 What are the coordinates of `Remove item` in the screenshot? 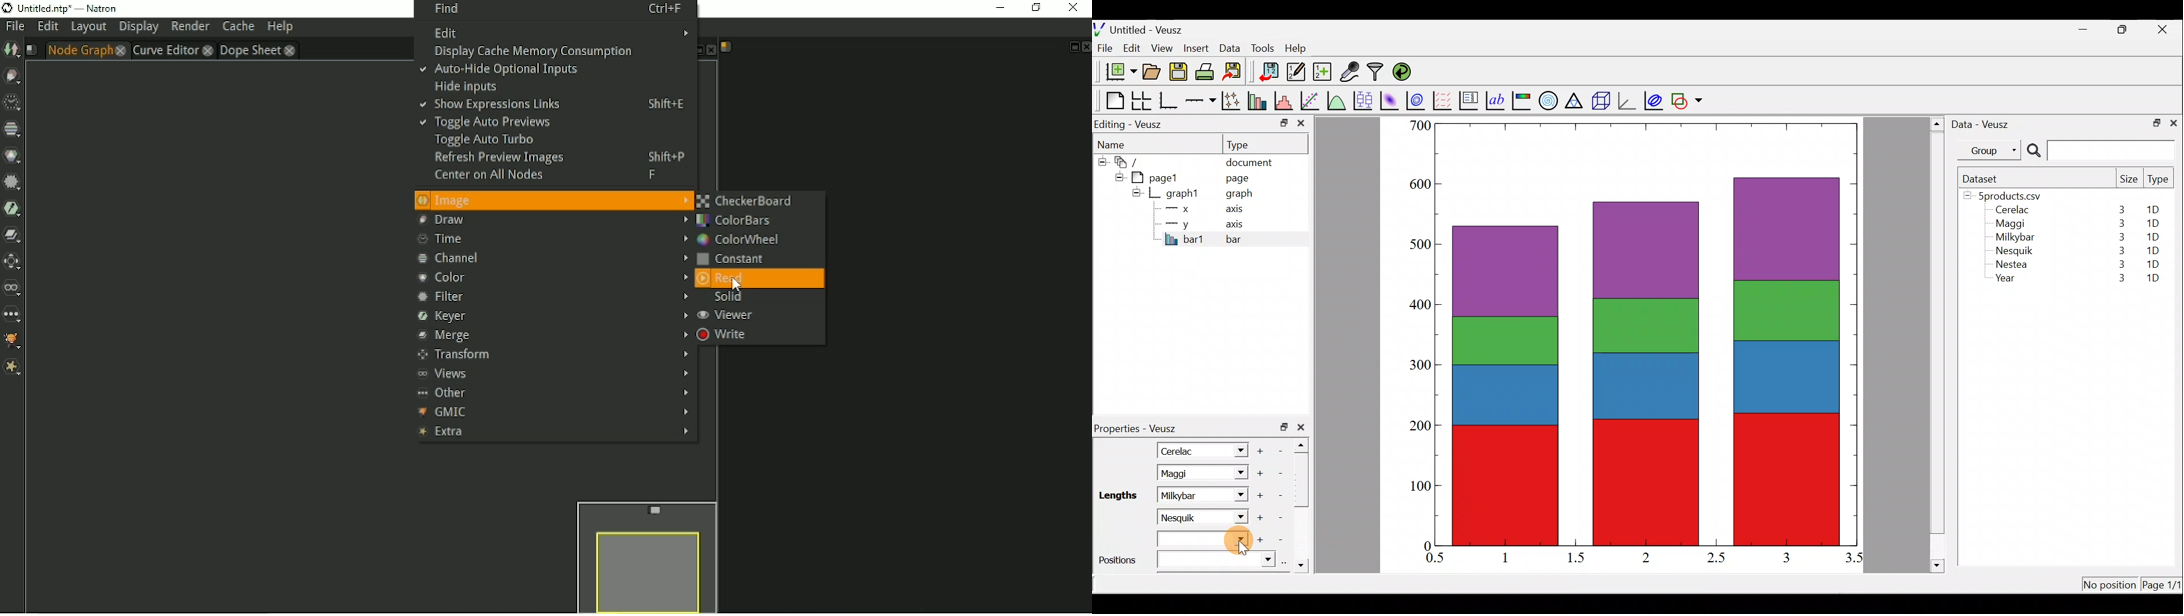 It's located at (1278, 517).